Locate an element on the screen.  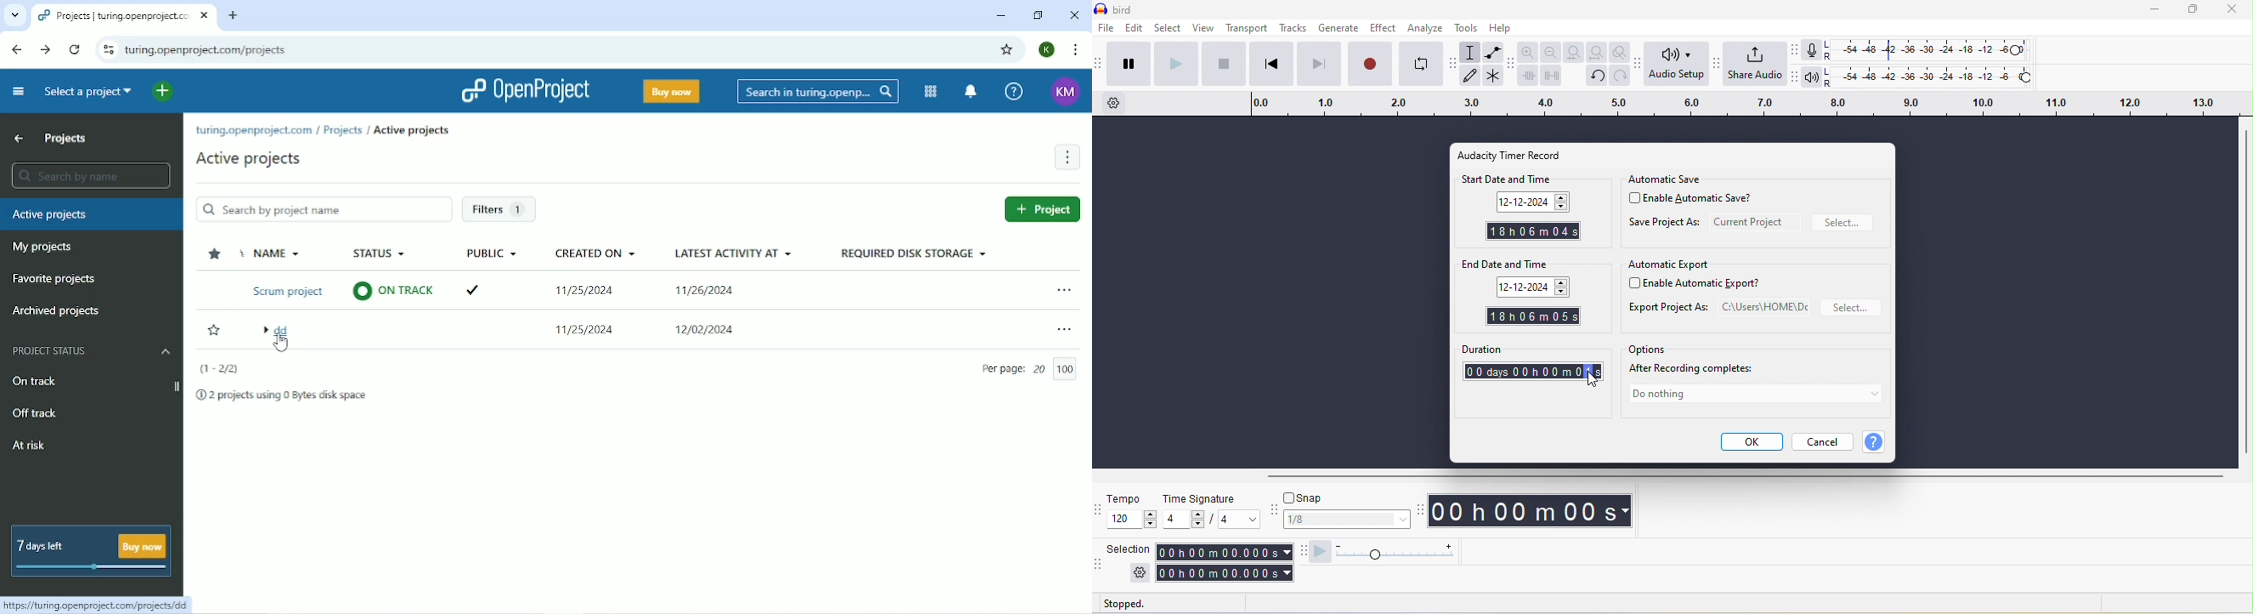
skip to start is located at coordinates (1269, 63).